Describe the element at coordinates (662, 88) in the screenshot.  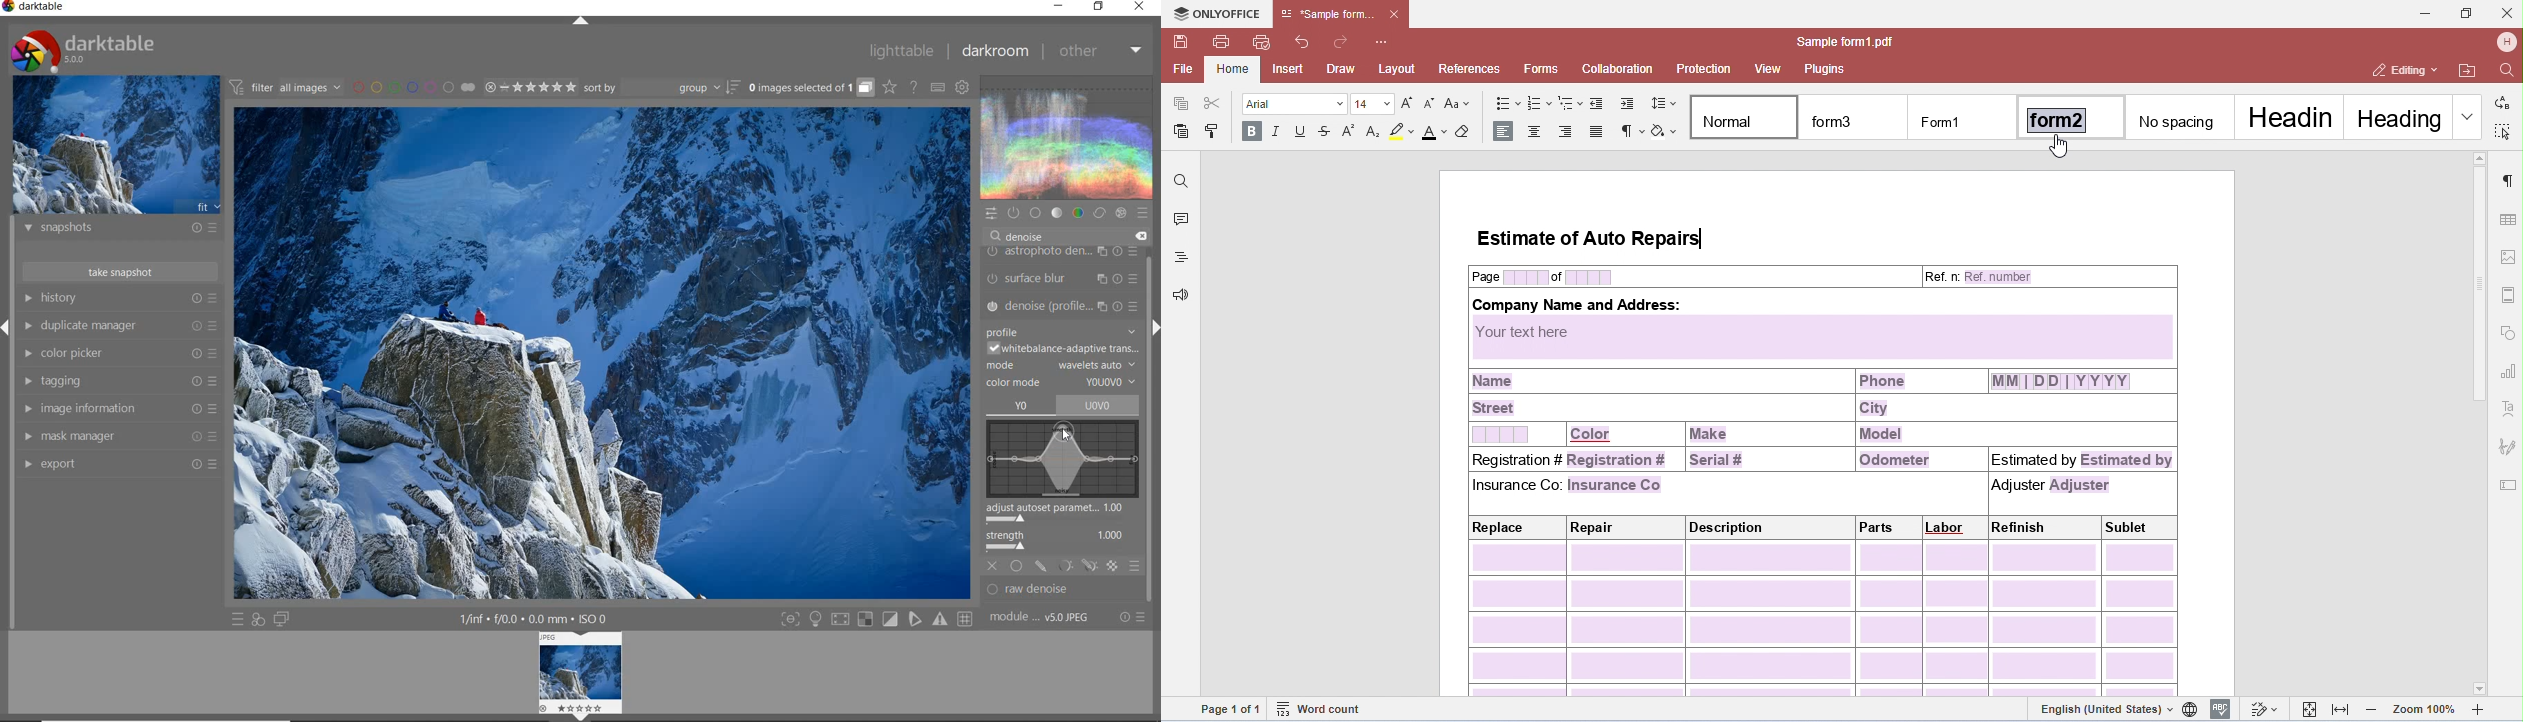
I see `sort` at that location.